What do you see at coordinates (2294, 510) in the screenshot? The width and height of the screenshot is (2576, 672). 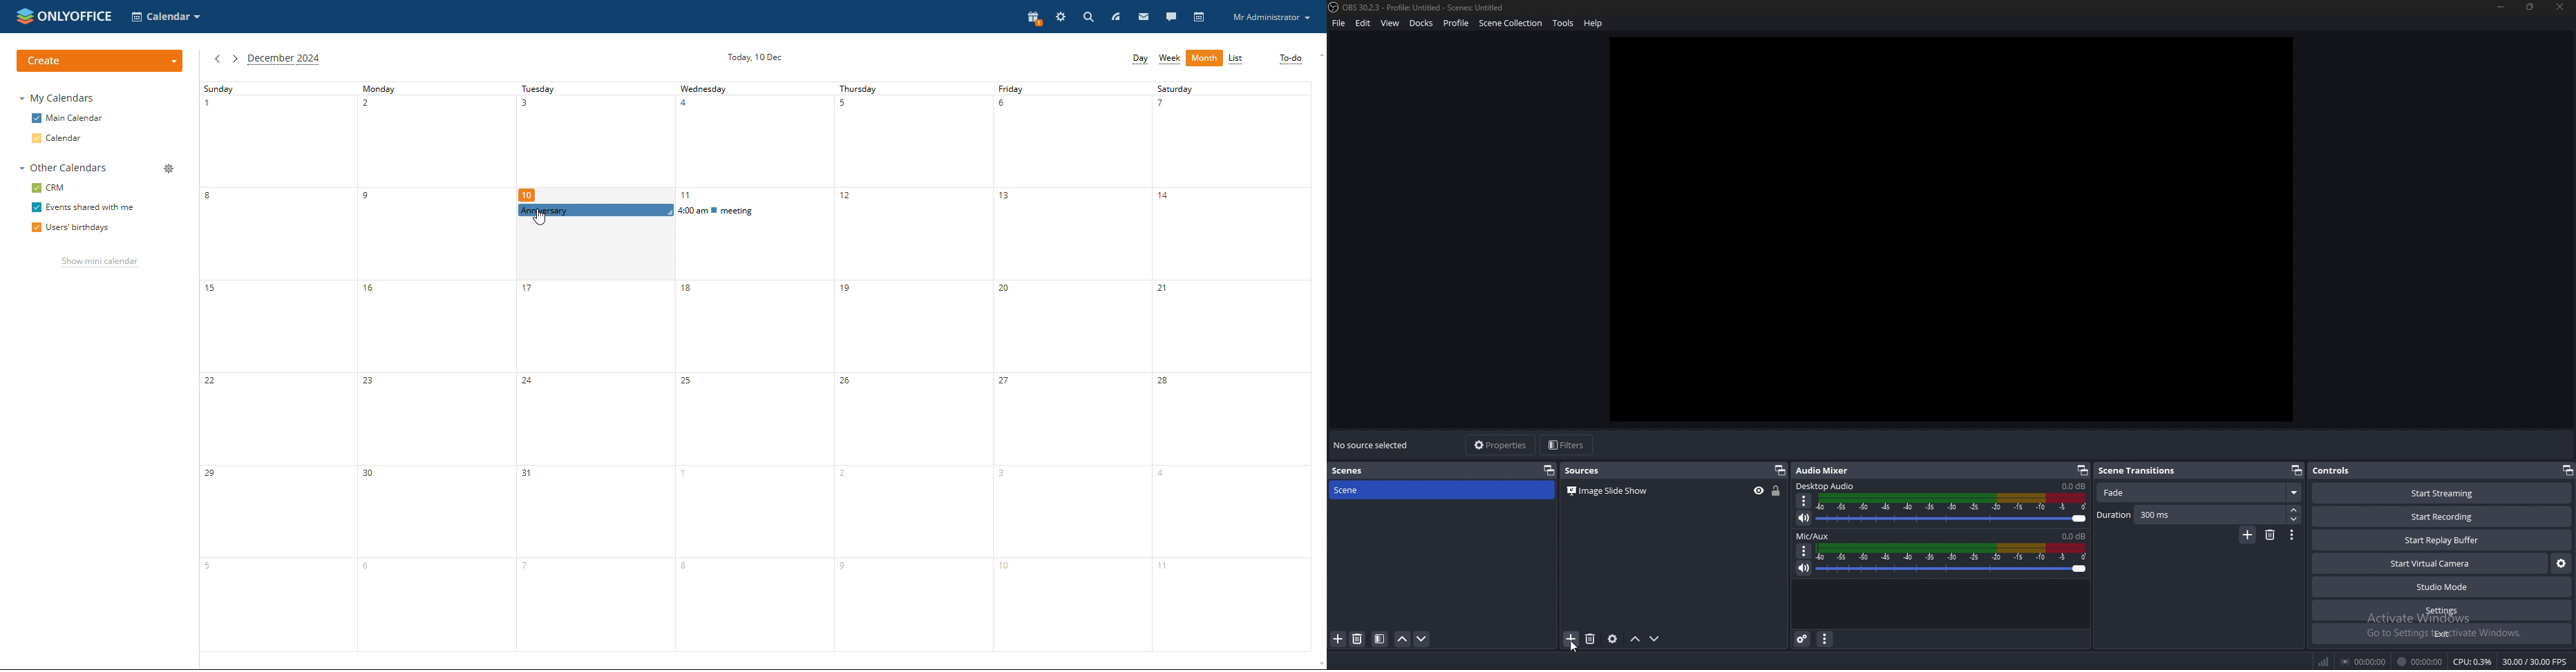 I see `increase duration` at bounding box center [2294, 510].